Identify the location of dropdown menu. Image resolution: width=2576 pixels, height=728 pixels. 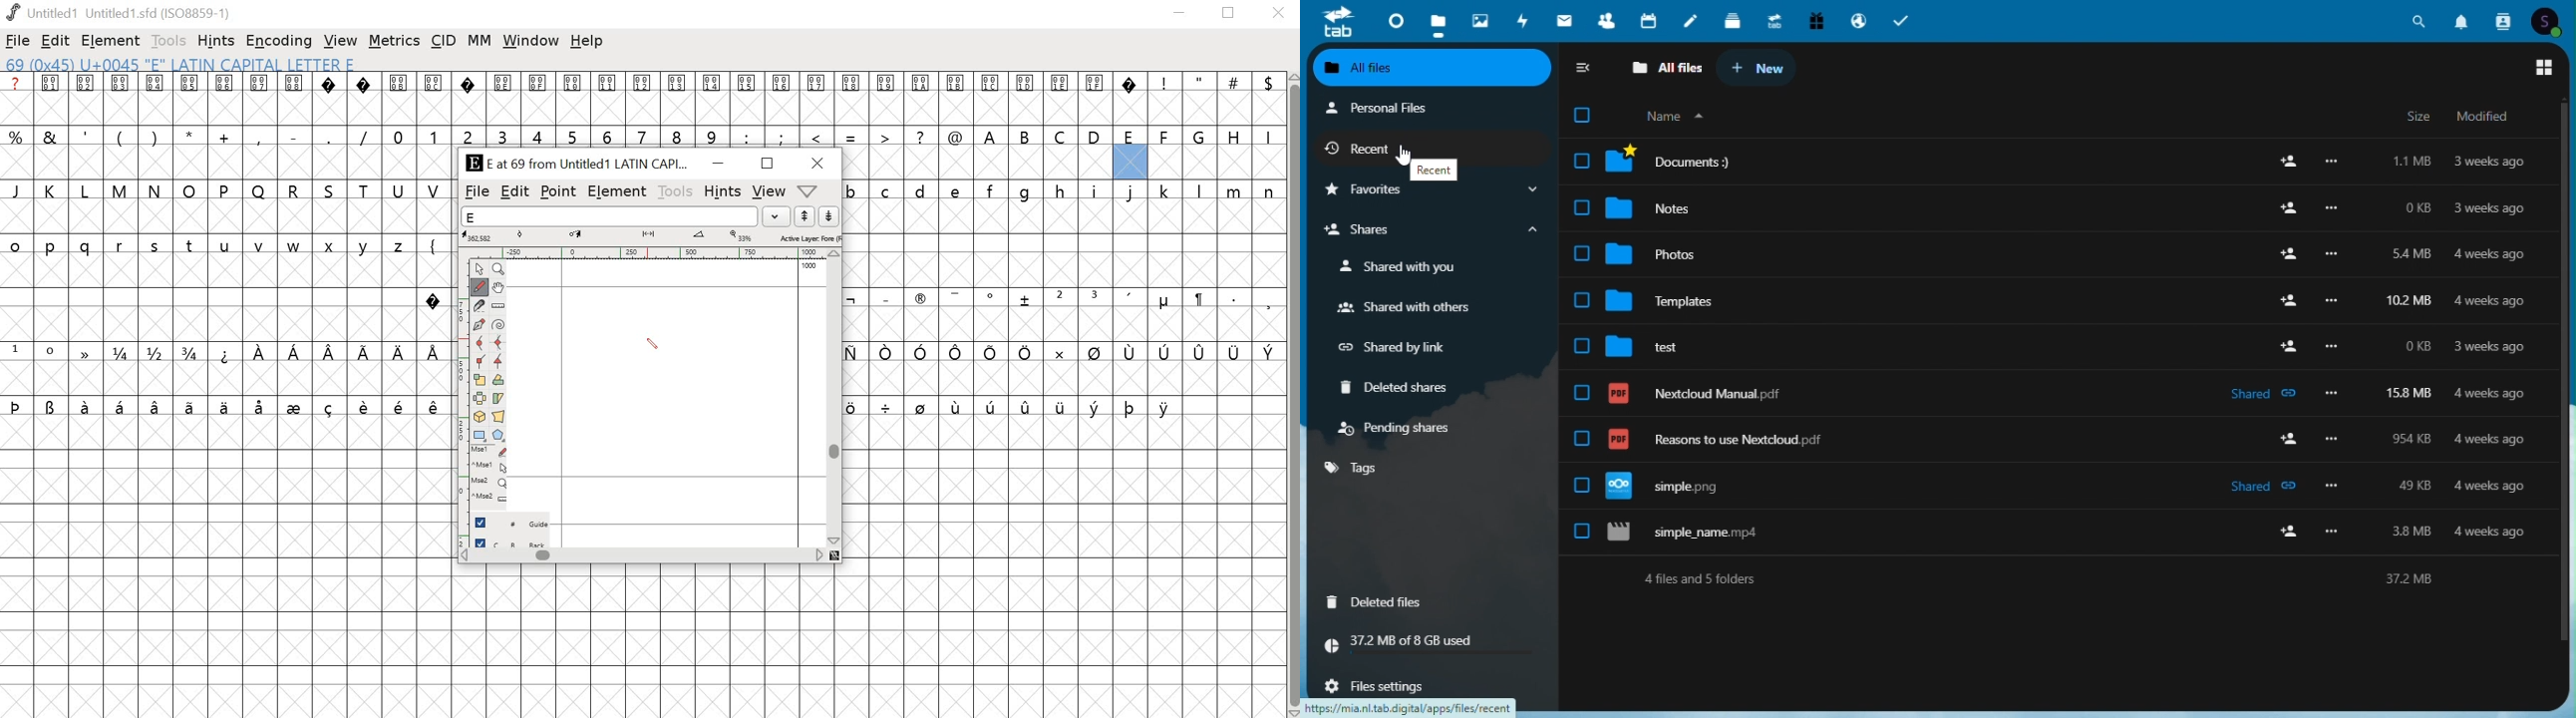
(814, 191).